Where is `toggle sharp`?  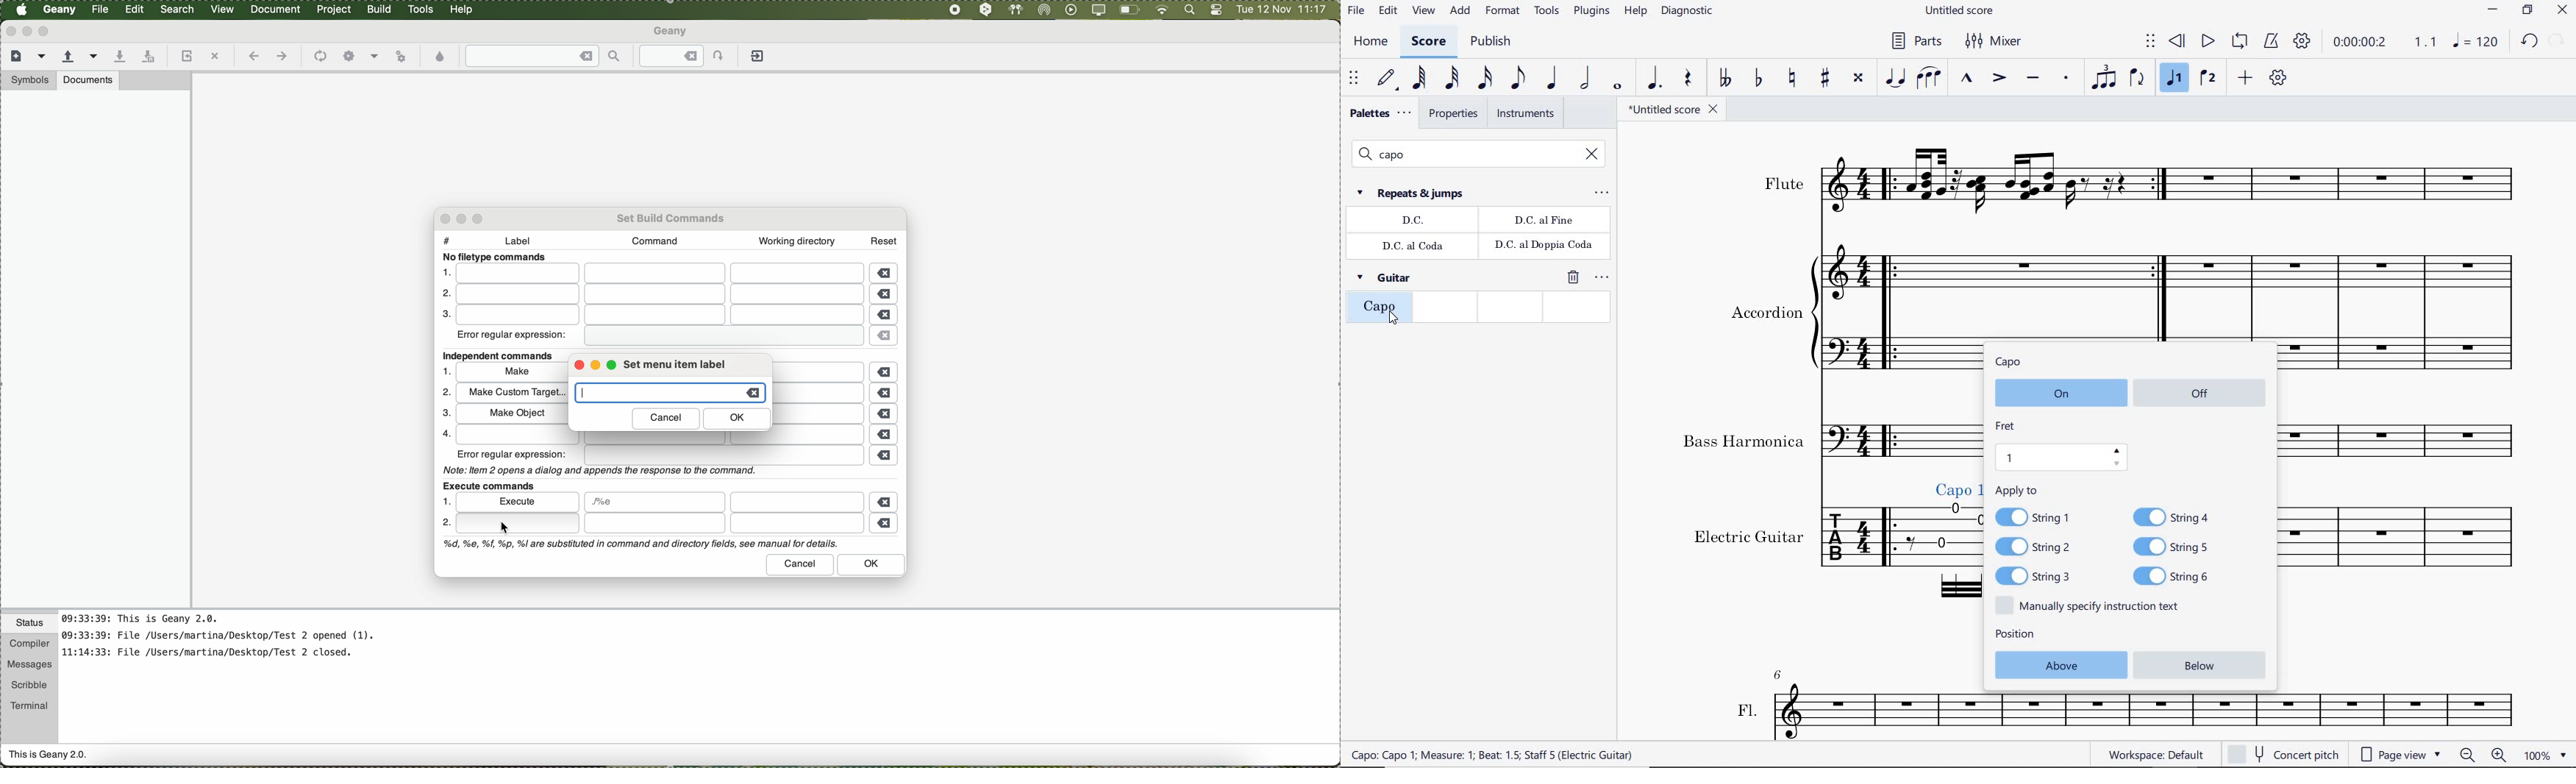 toggle sharp is located at coordinates (1827, 78).